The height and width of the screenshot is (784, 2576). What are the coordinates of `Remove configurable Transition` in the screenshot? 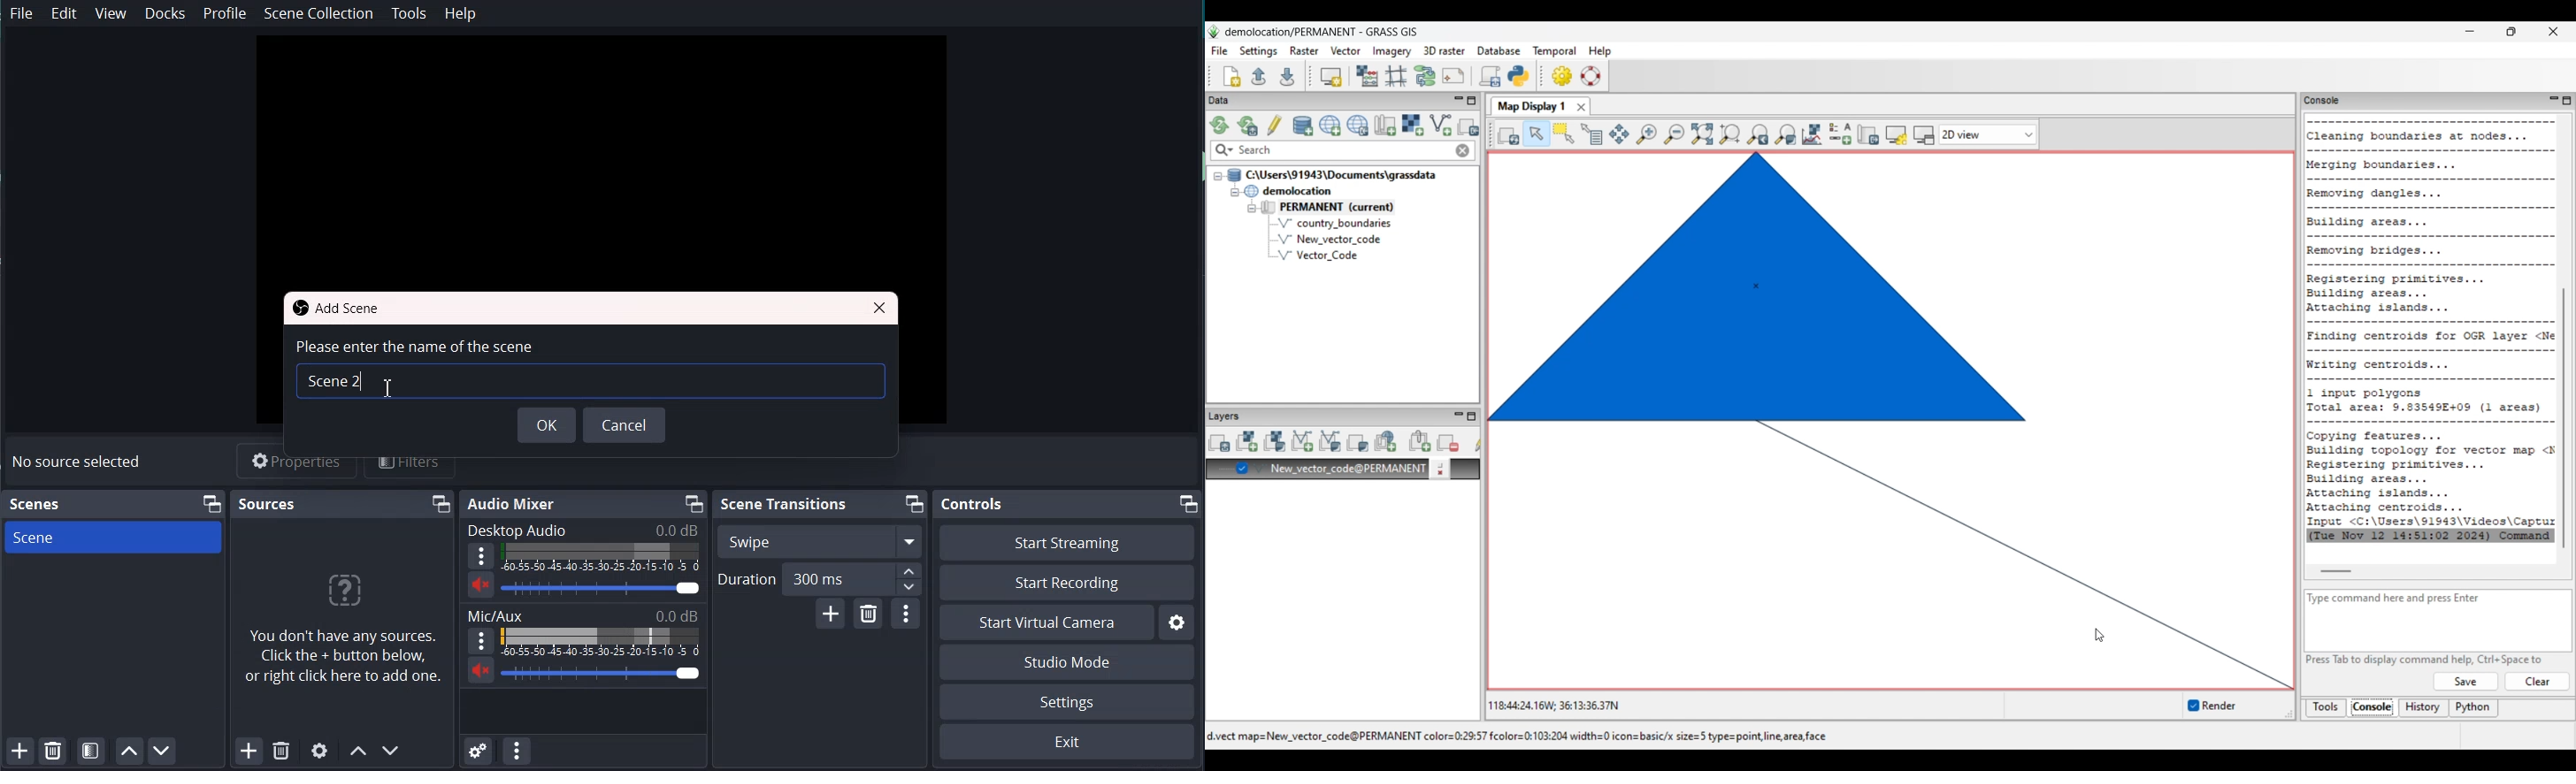 It's located at (868, 614).